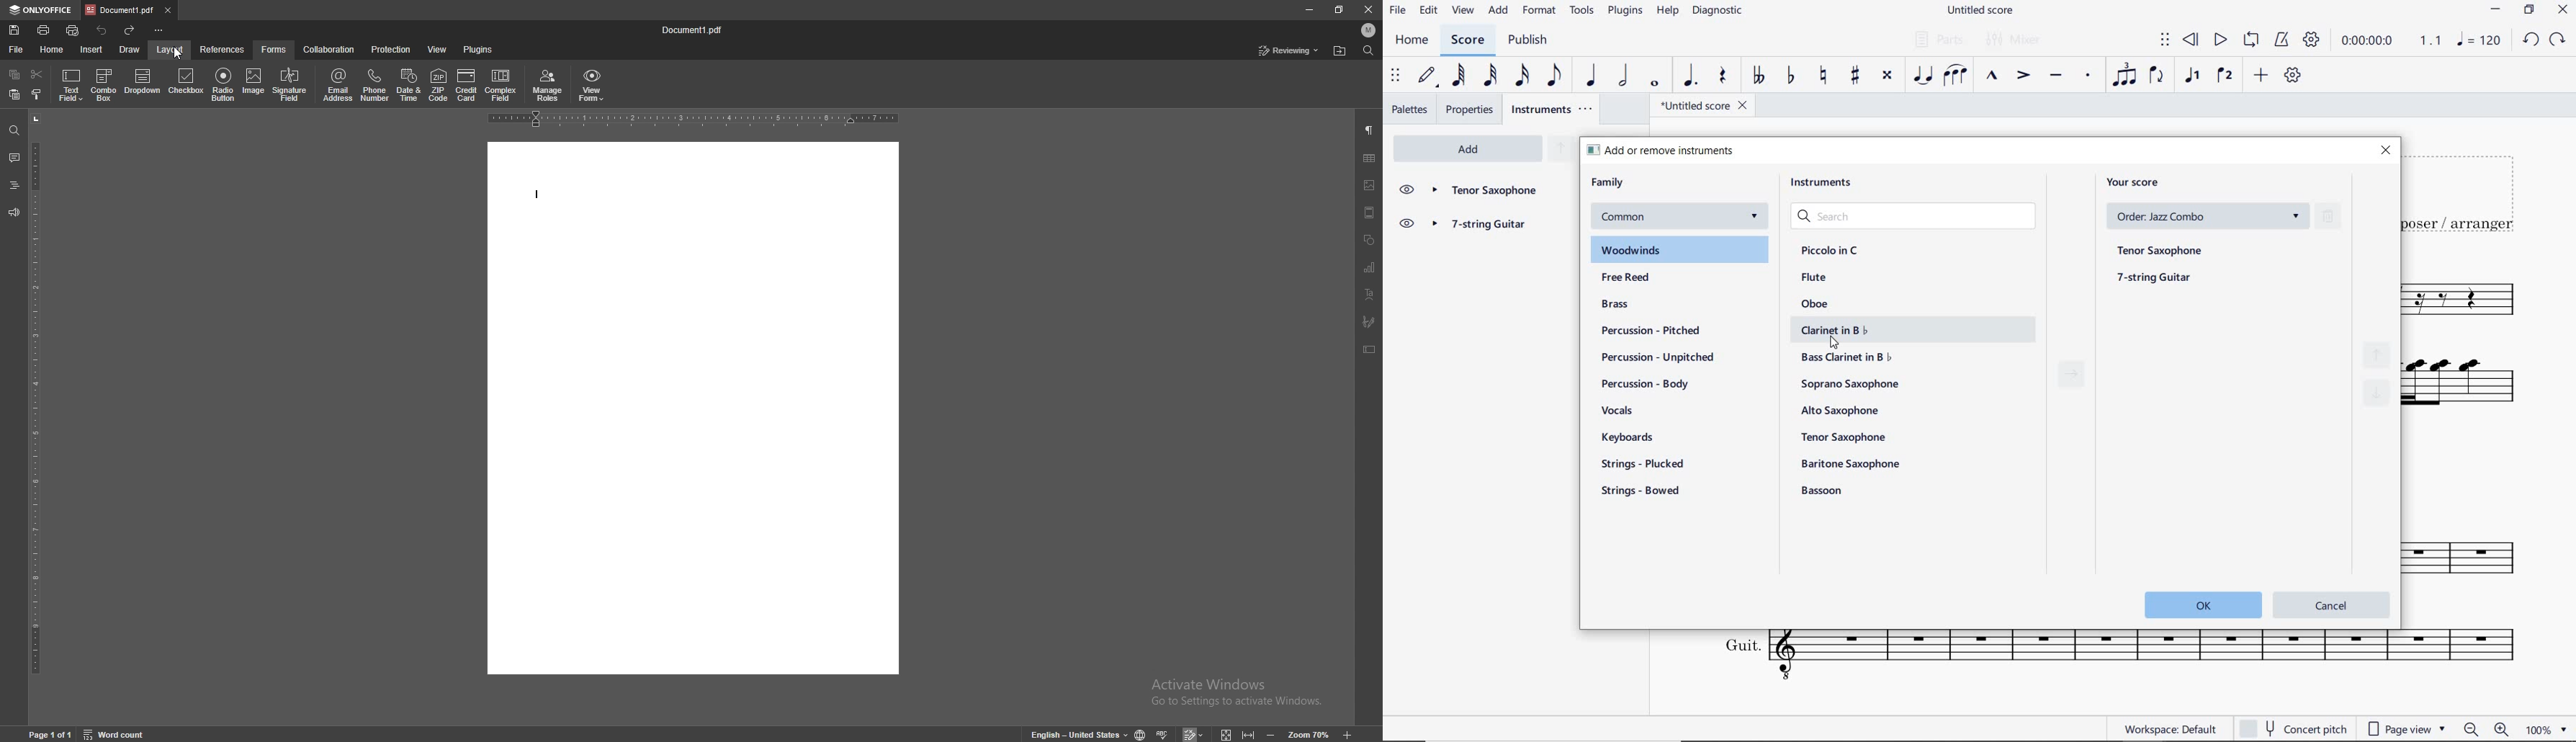 Image resolution: width=2576 pixels, height=756 pixels. I want to click on close tab, so click(168, 9).